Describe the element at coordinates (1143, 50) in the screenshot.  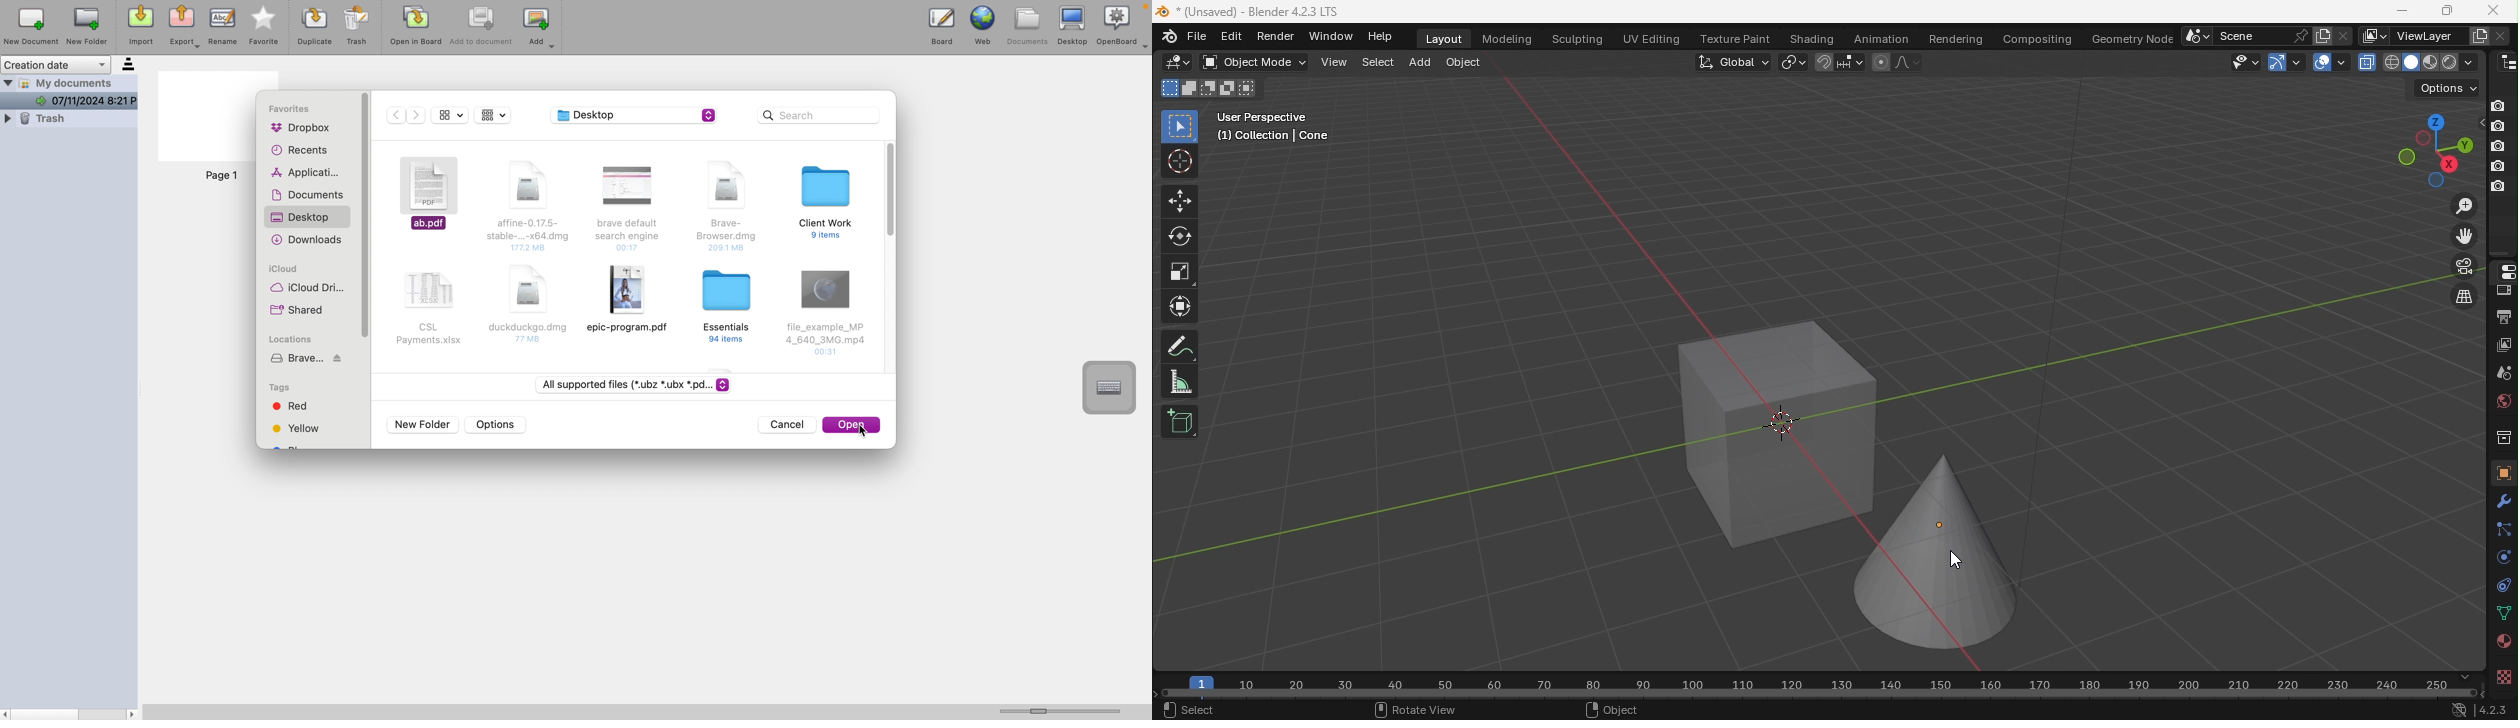
I see `more options` at that location.